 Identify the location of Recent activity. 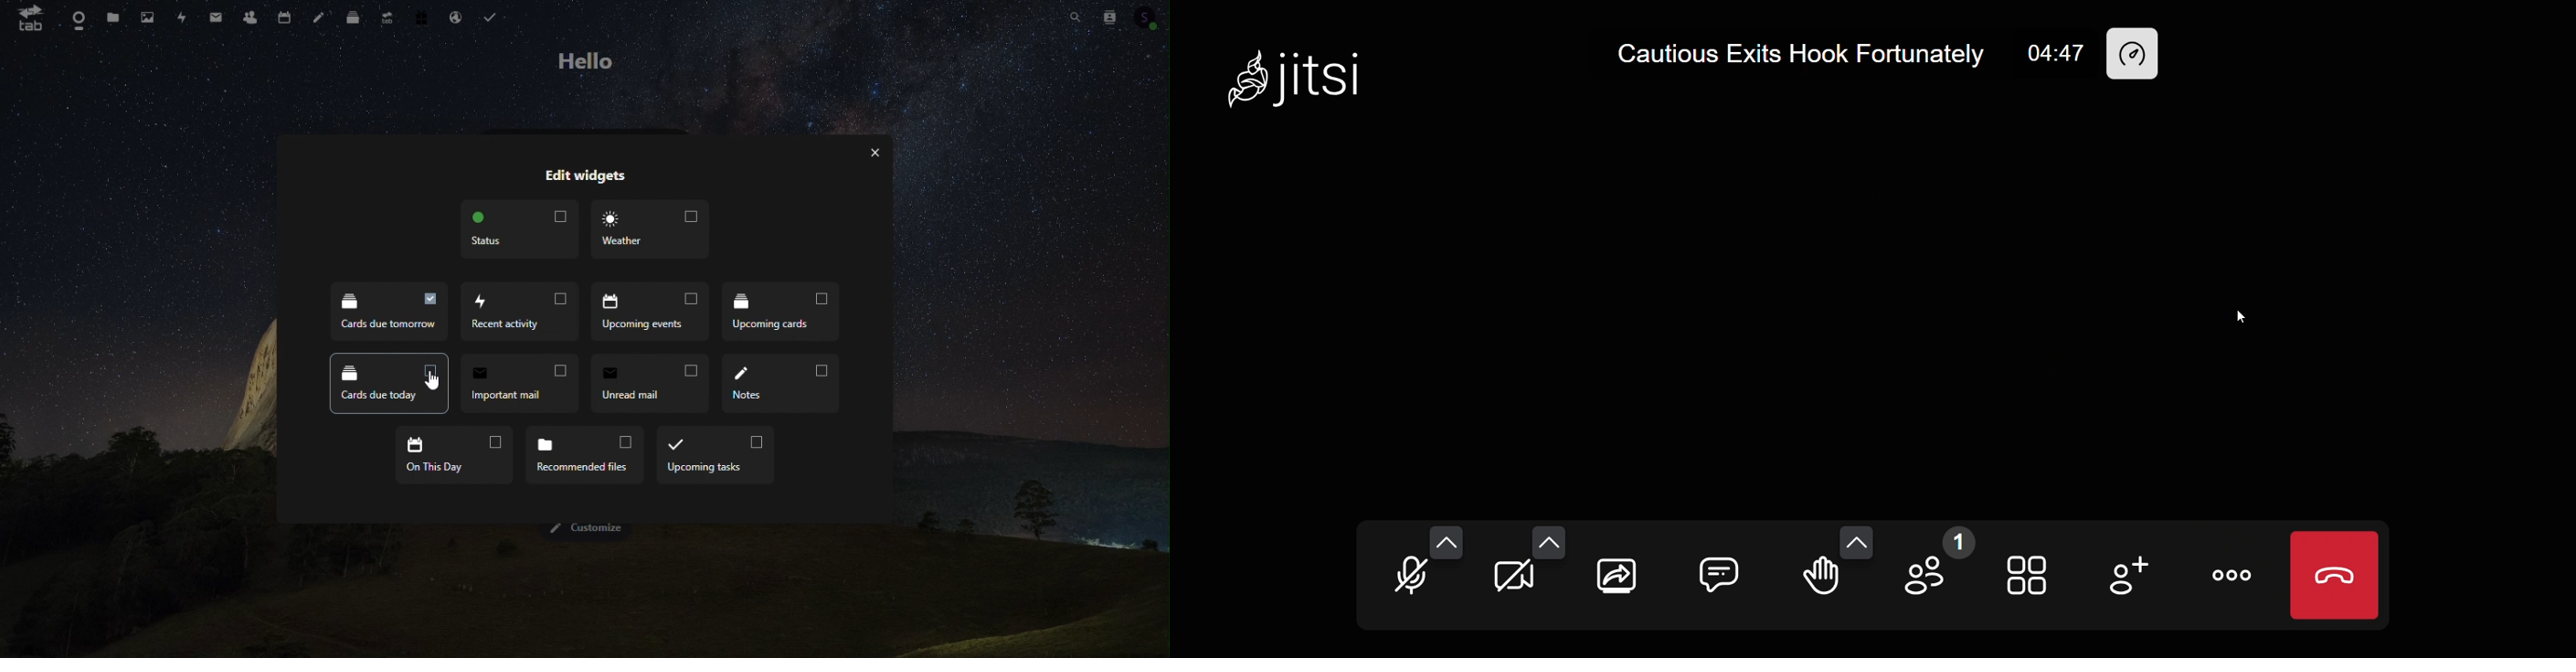
(523, 311).